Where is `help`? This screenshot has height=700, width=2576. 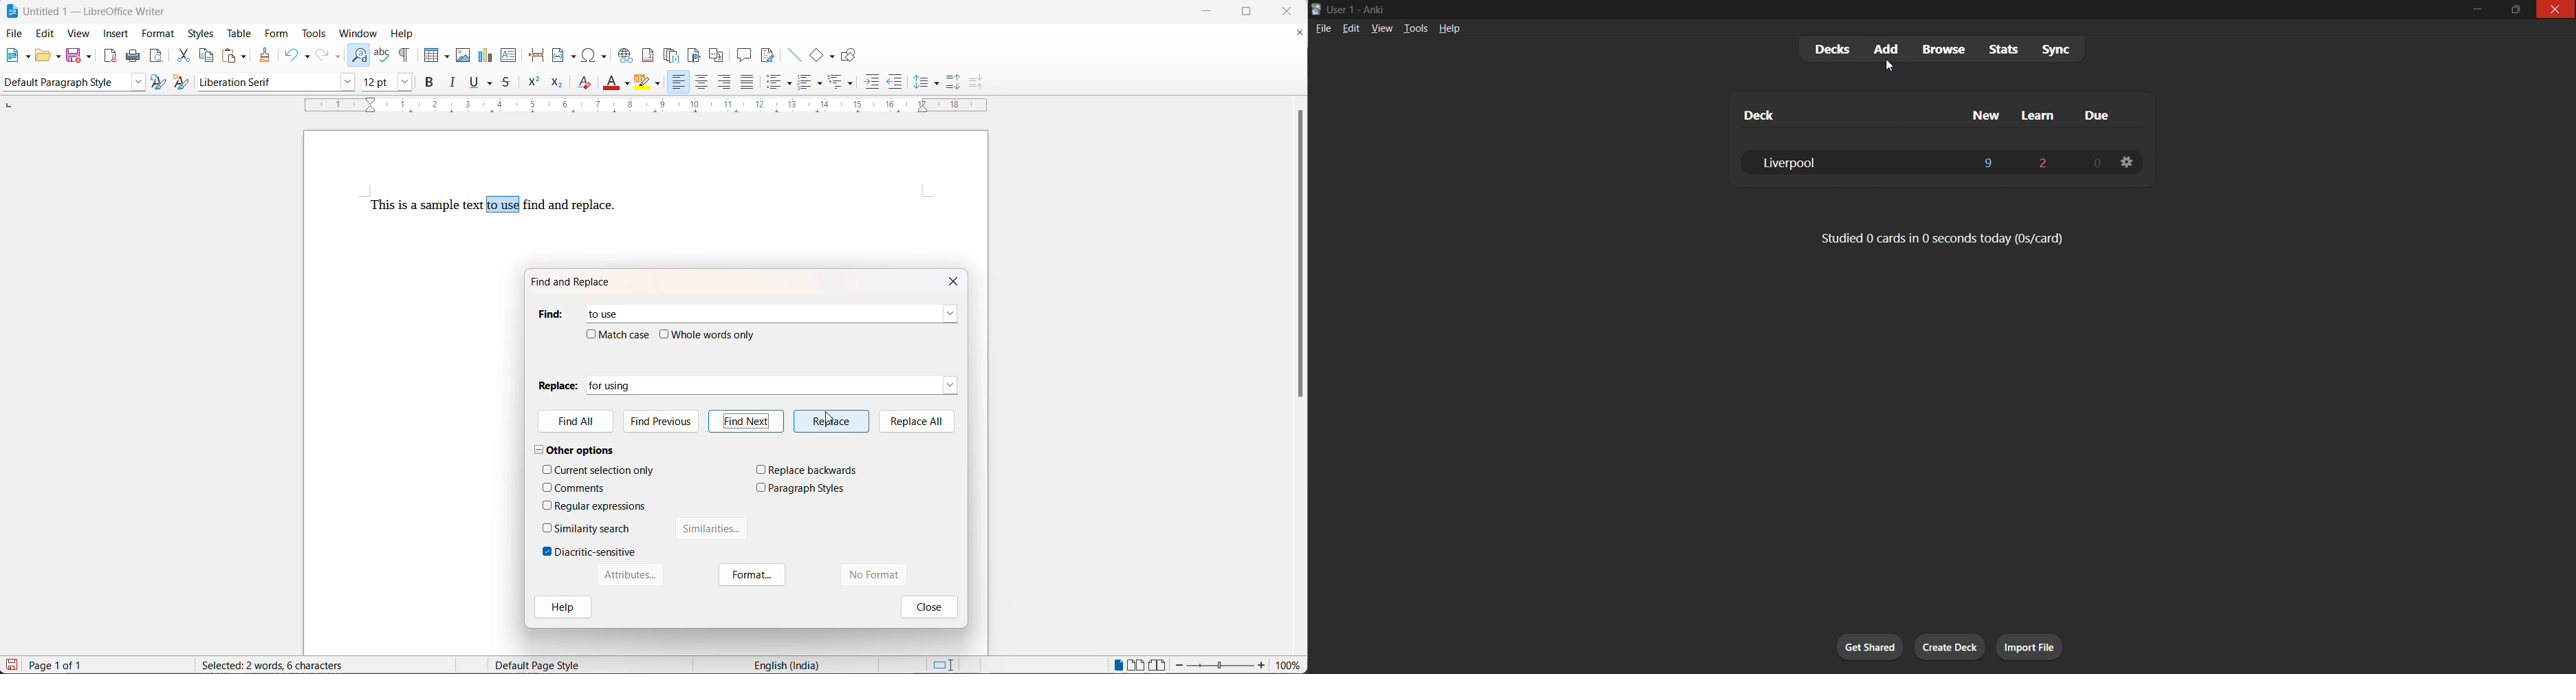
help is located at coordinates (406, 32).